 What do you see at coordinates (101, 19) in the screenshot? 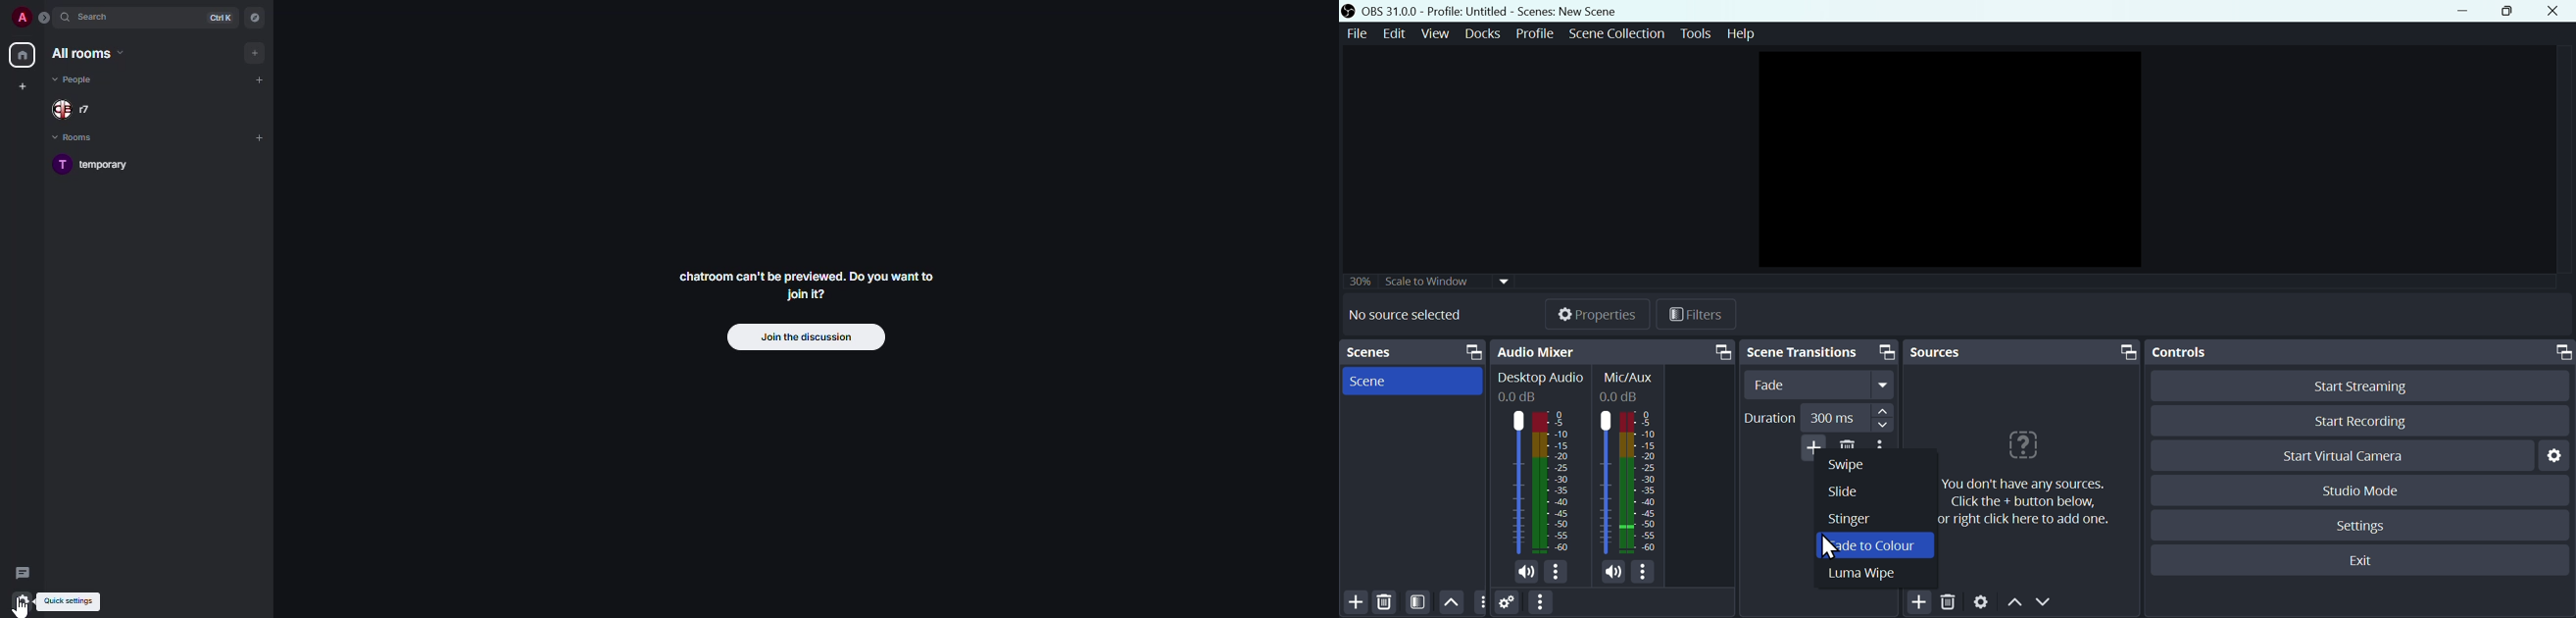
I see `search` at bounding box center [101, 19].